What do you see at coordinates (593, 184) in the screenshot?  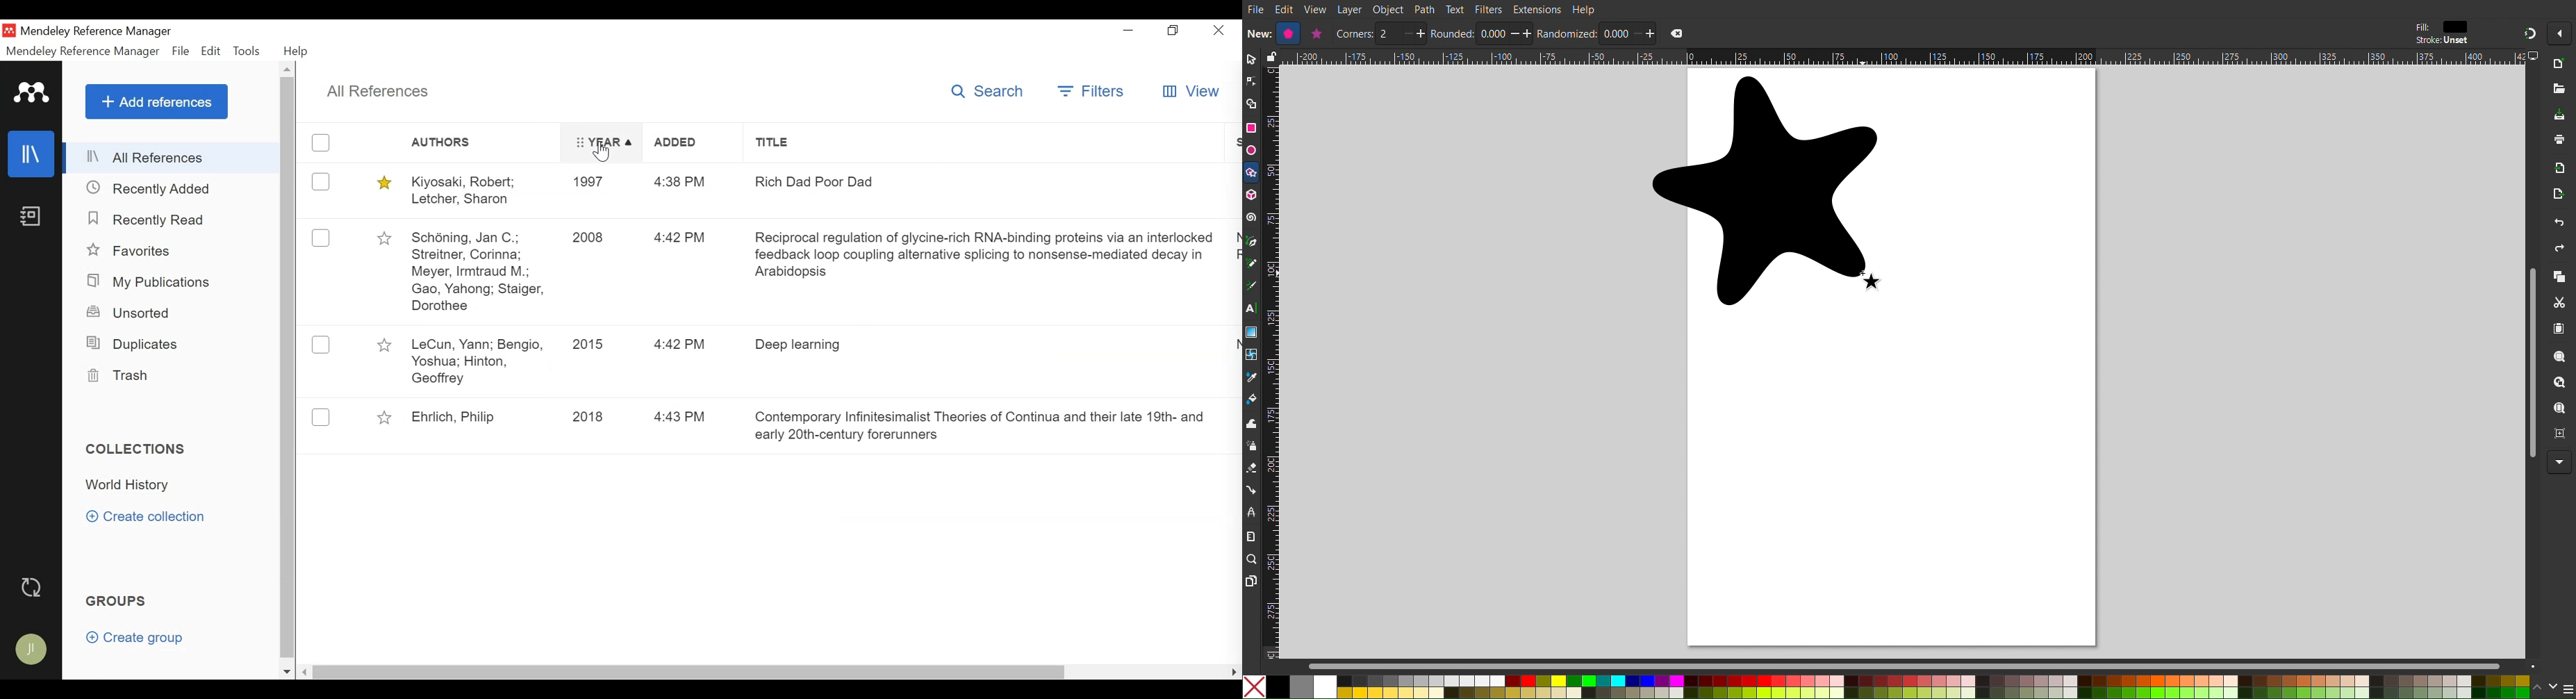 I see `1997` at bounding box center [593, 184].